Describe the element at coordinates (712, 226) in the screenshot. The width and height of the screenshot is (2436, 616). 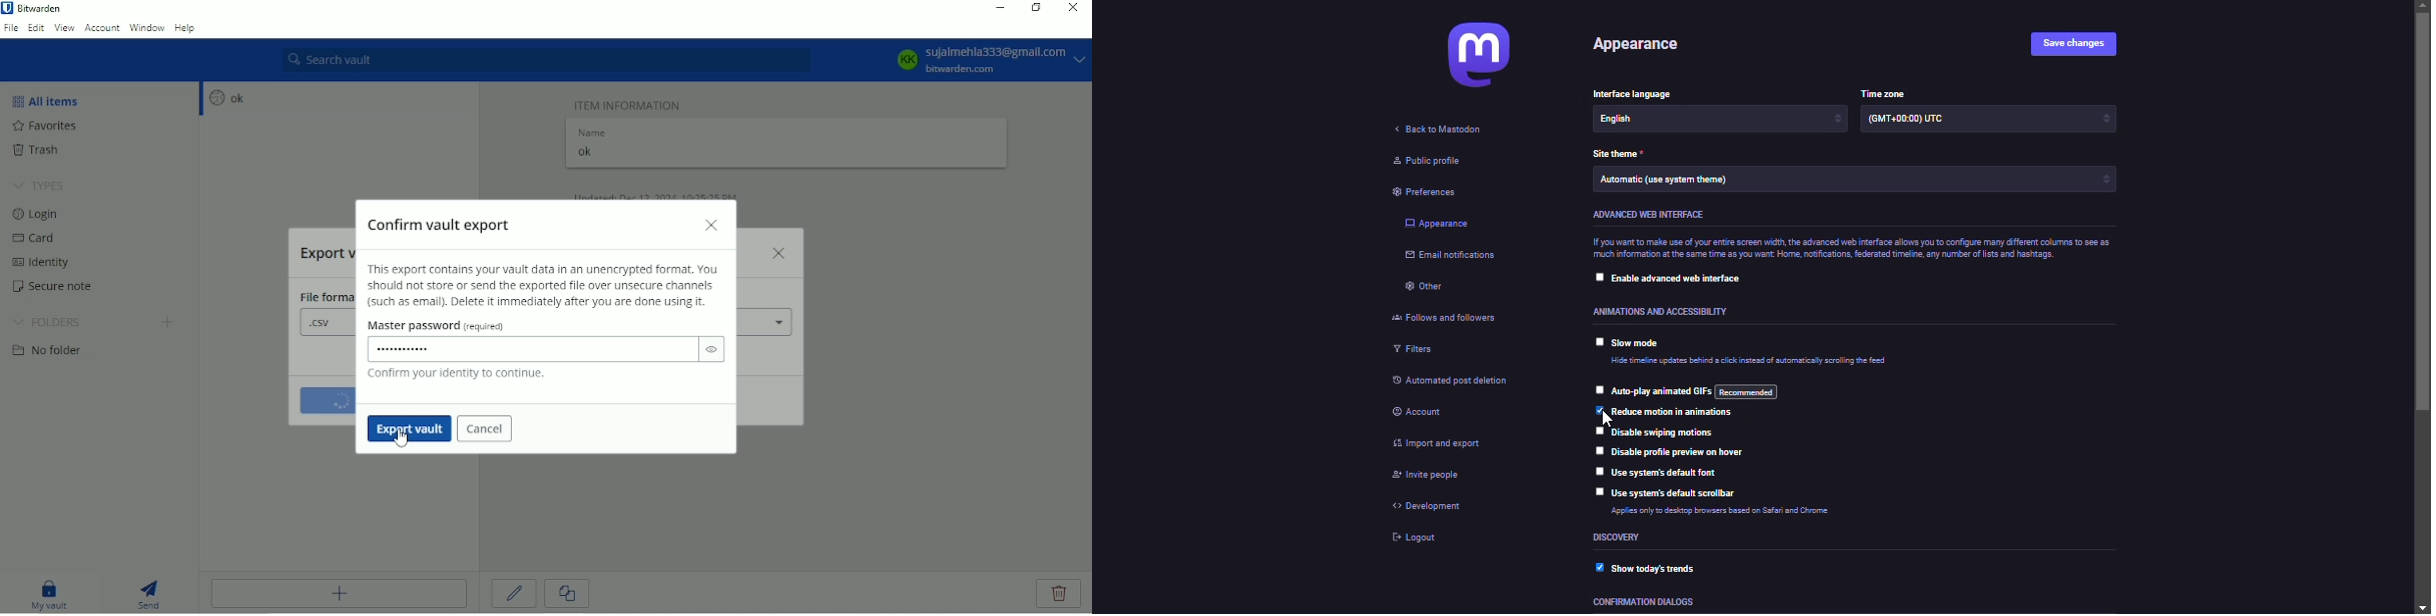
I see `Close` at that location.